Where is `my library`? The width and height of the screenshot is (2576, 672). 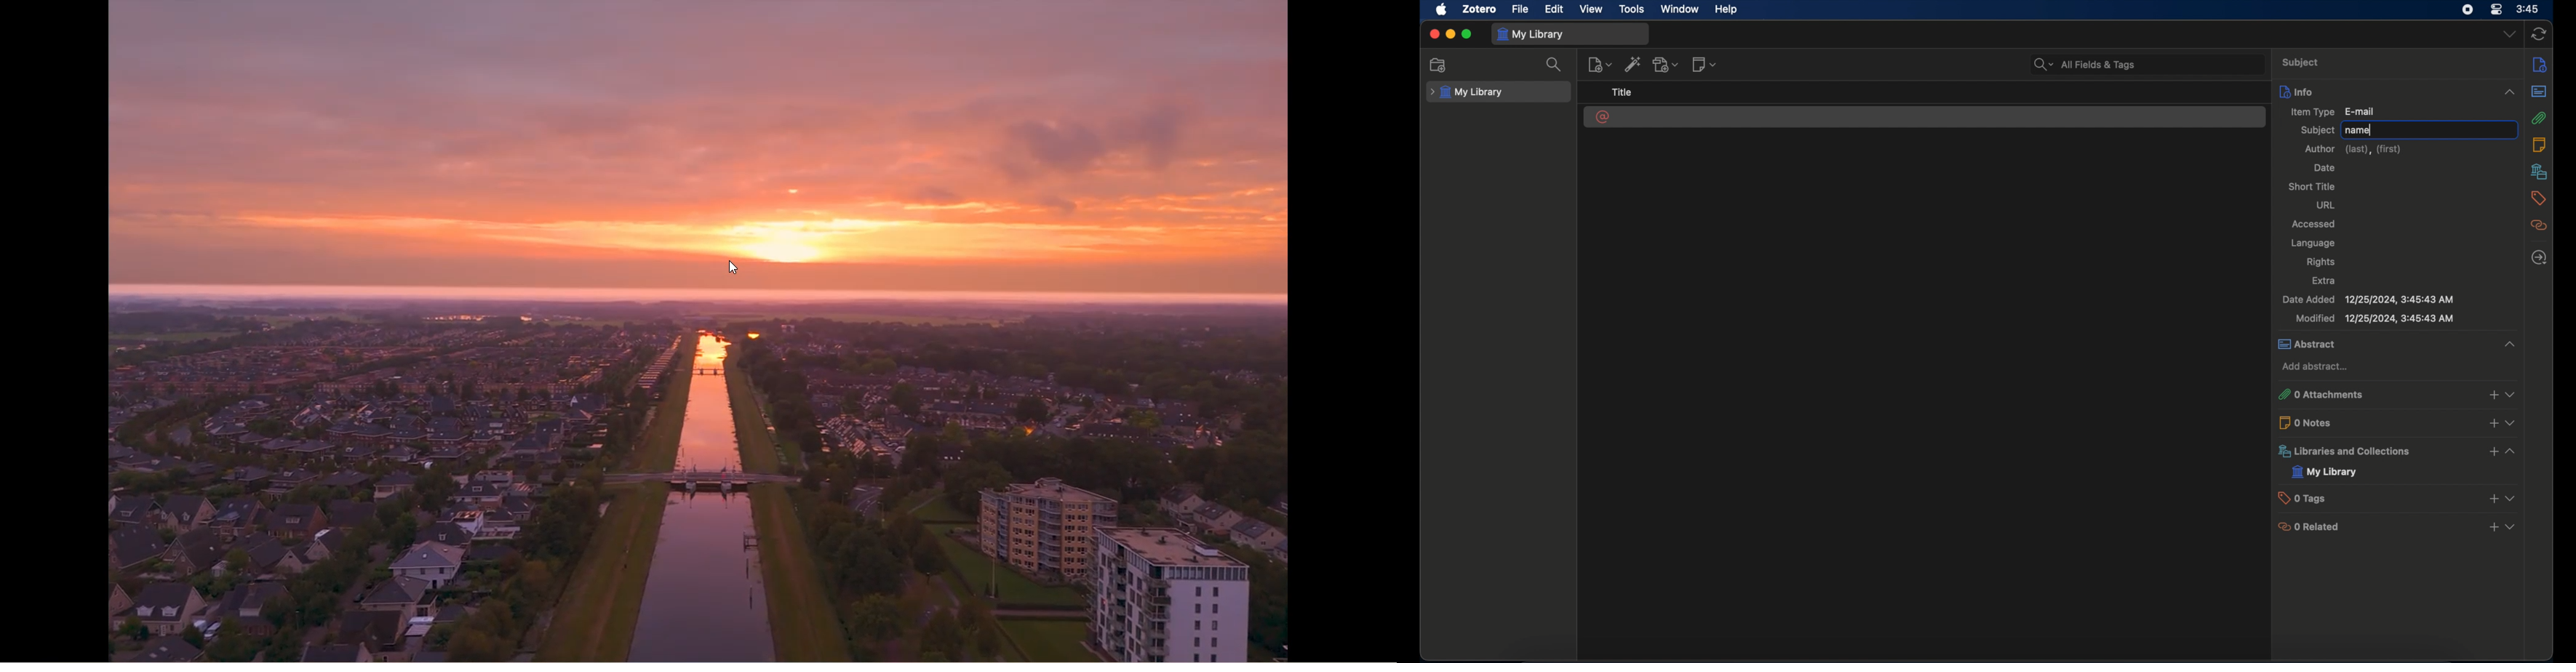 my library is located at coordinates (1467, 92).